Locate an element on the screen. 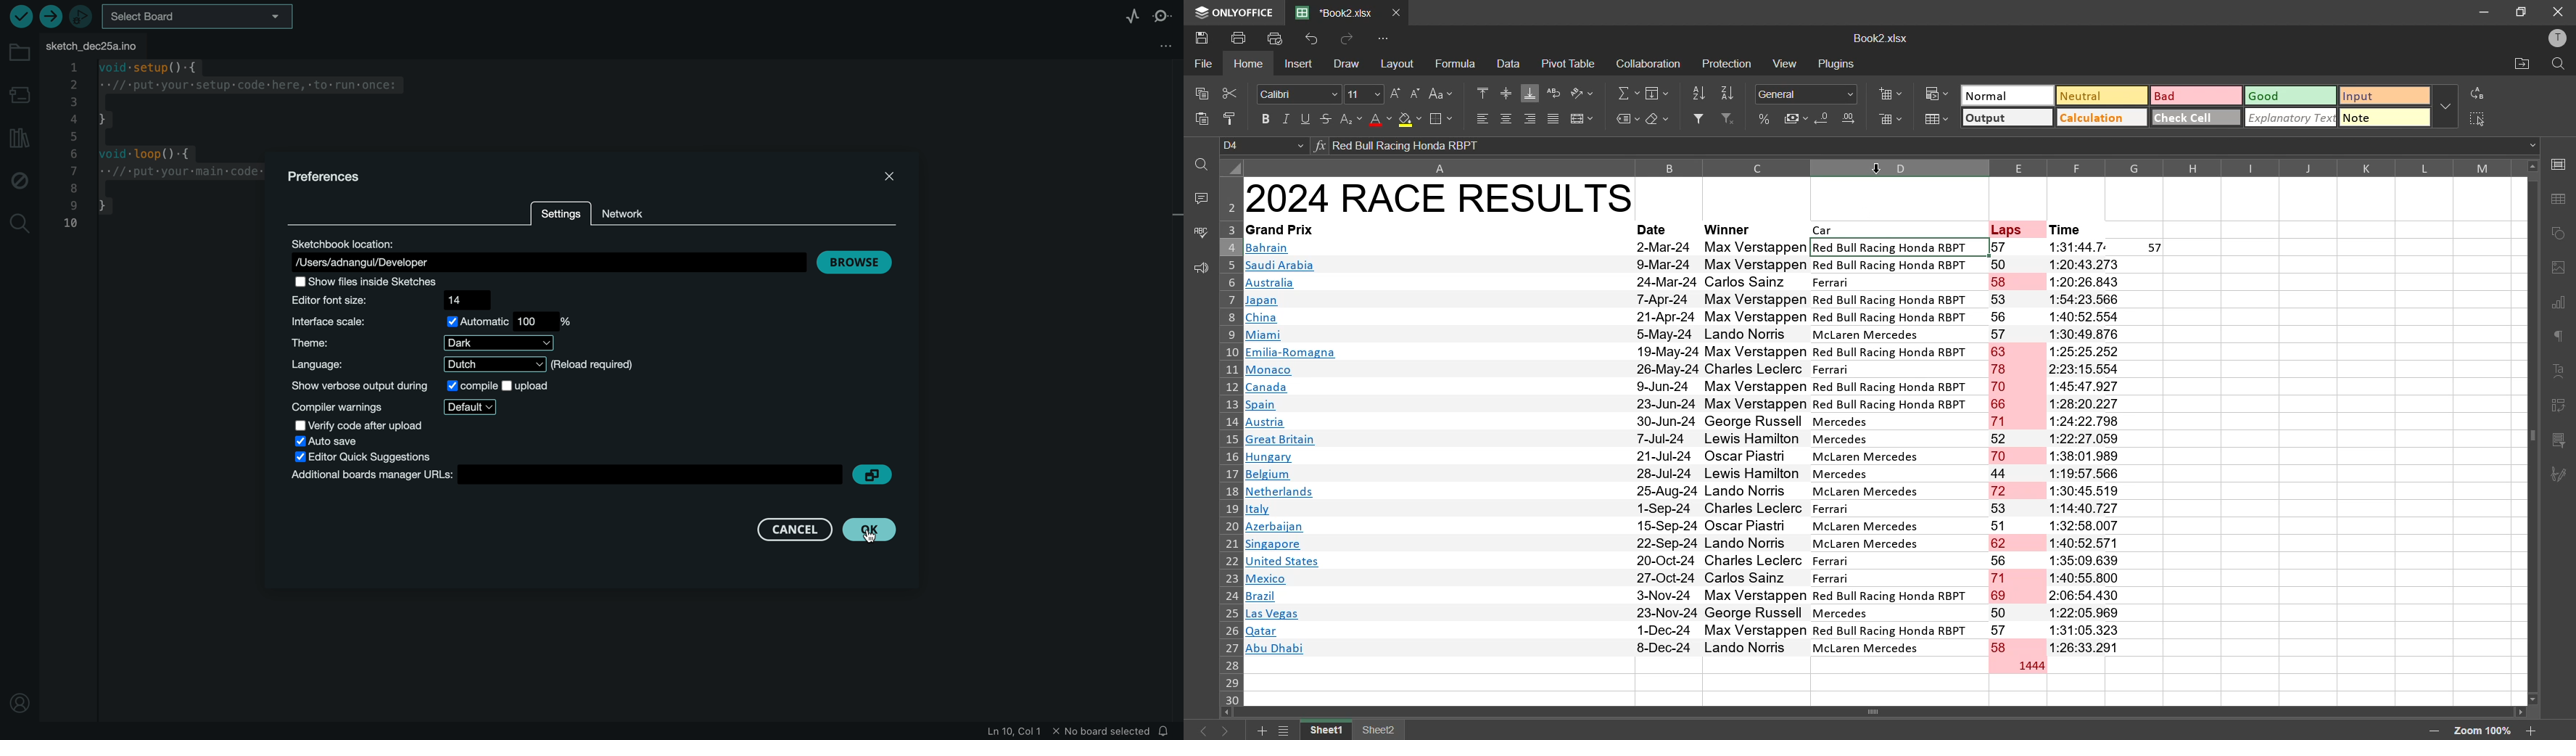  decrease decimal is located at coordinates (1825, 120).